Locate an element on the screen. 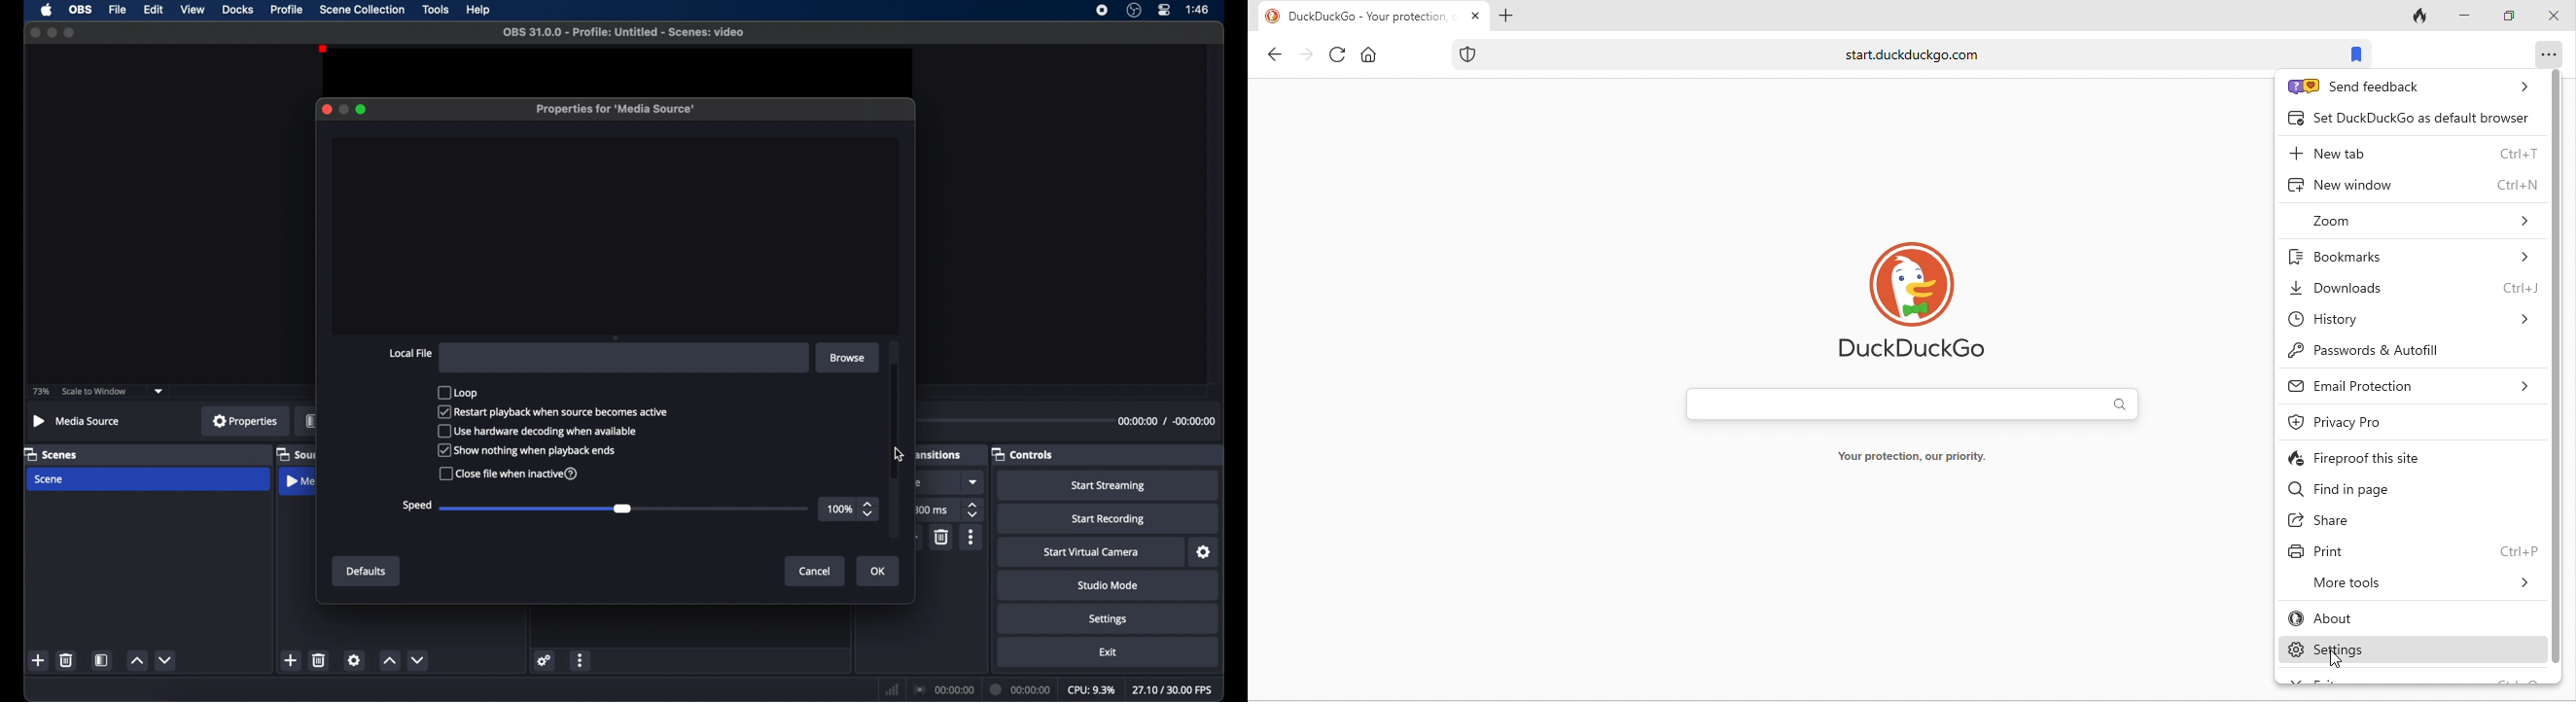 The height and width of the screenshot is (728, 2576). restart playback when source becomes active is located at coordinates (553, 411).